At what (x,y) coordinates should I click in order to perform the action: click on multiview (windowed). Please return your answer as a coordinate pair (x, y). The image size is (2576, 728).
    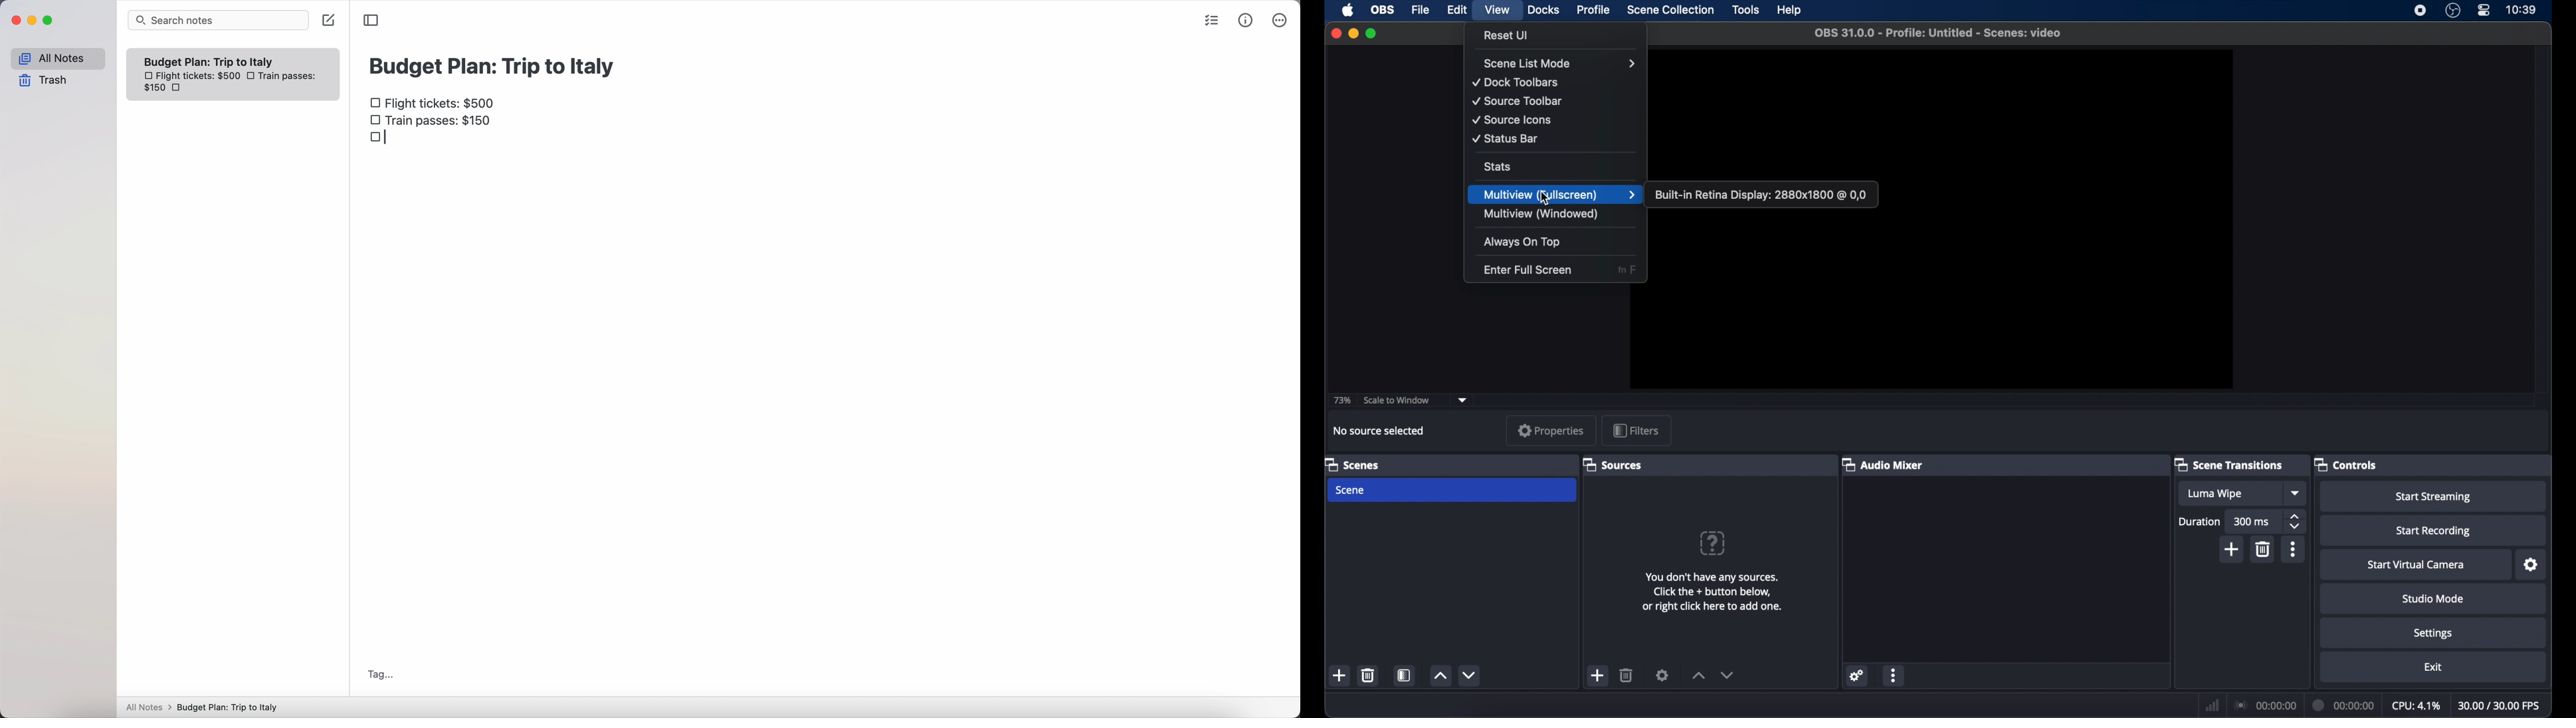
    Looking at the image, I should click on (1540, 213).